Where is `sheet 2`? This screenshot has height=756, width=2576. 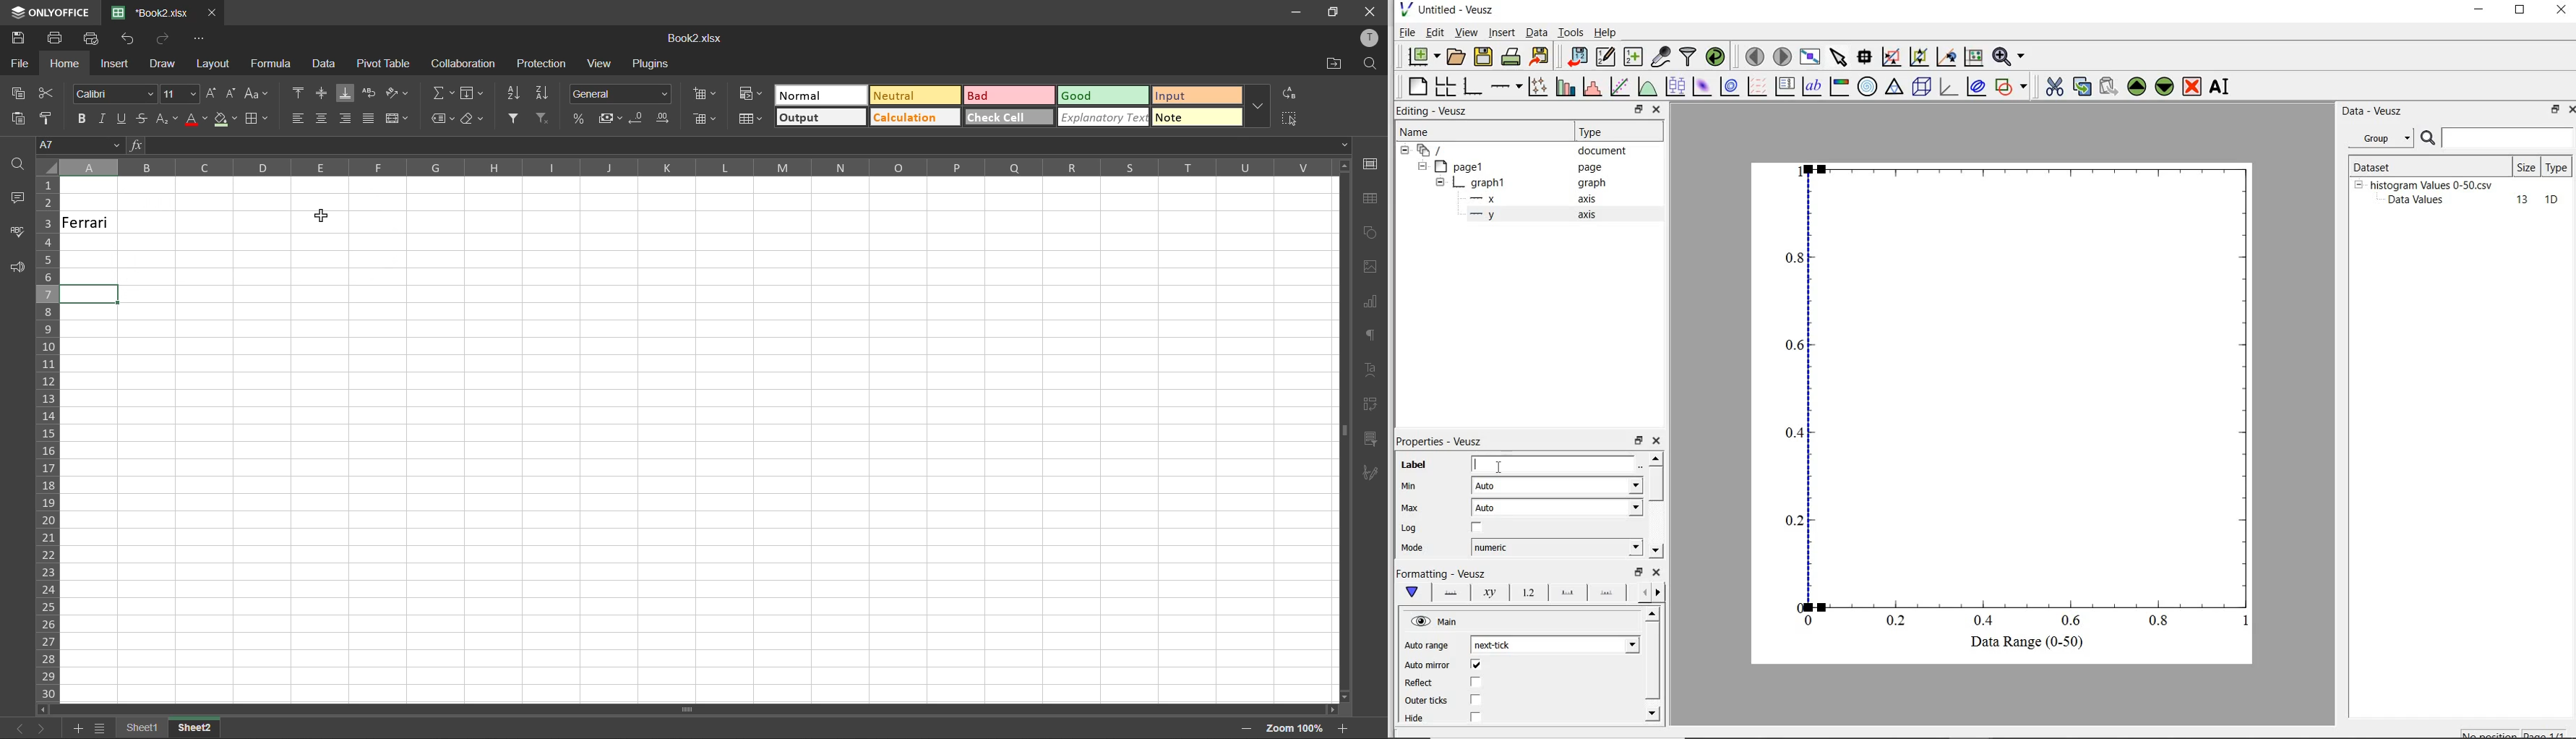
sheet 2 is located at coordinates (209, 729).